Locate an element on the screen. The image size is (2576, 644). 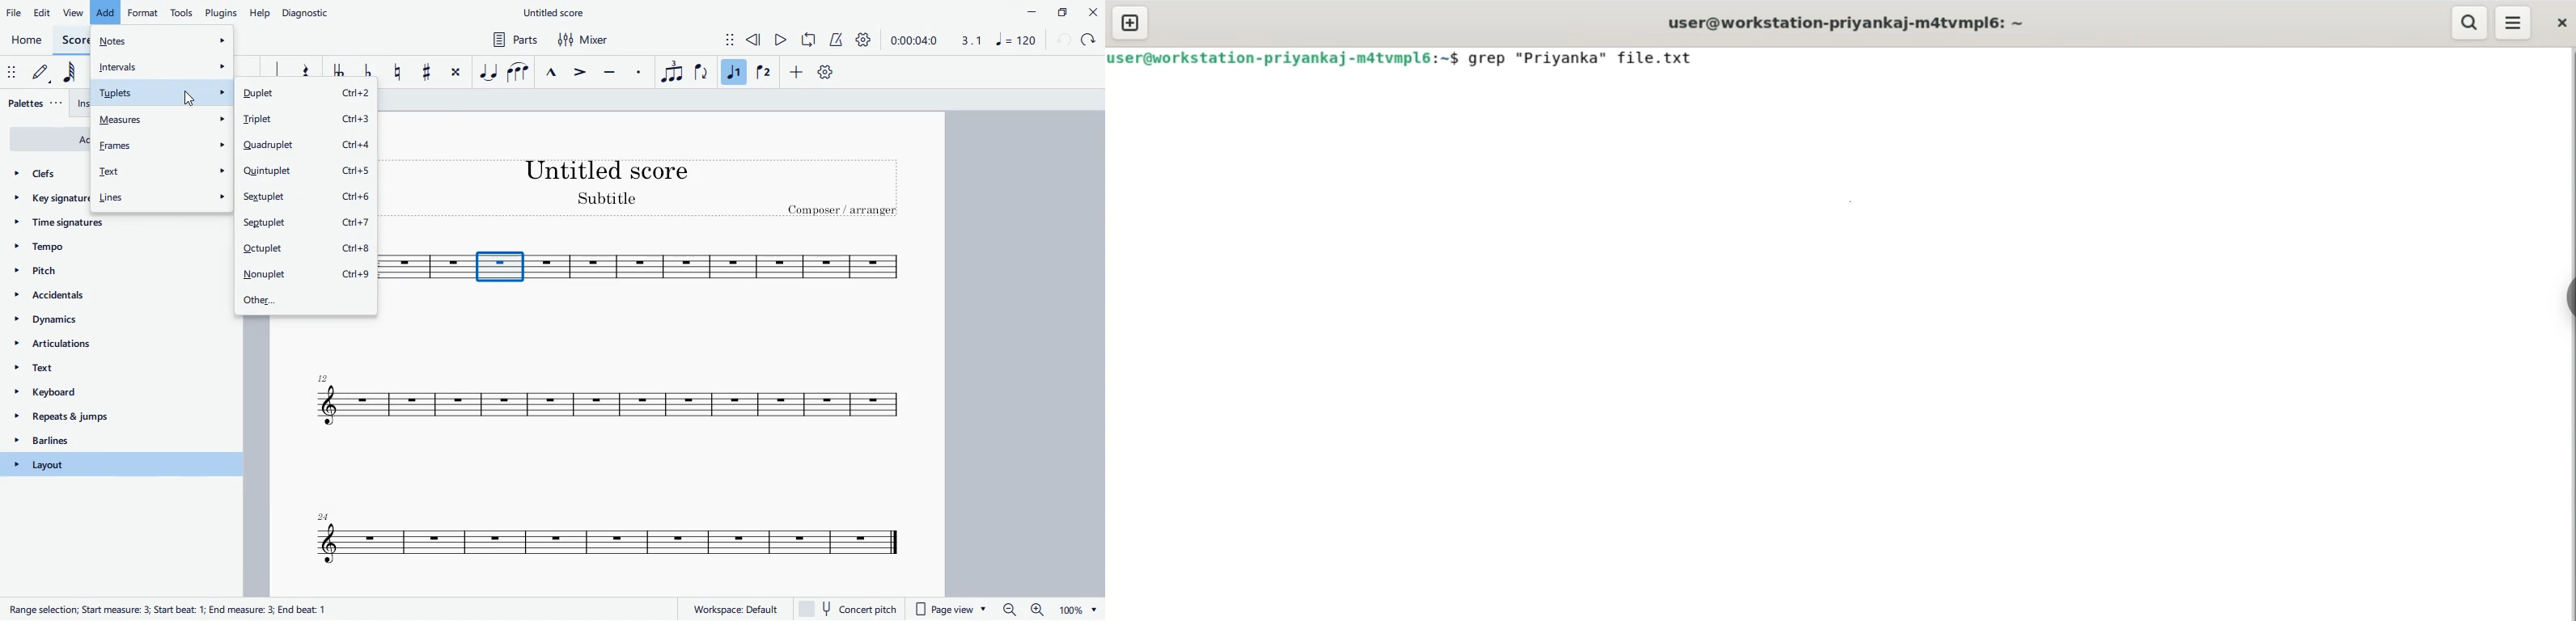
quadruplet is located at coordinates (308, 146).